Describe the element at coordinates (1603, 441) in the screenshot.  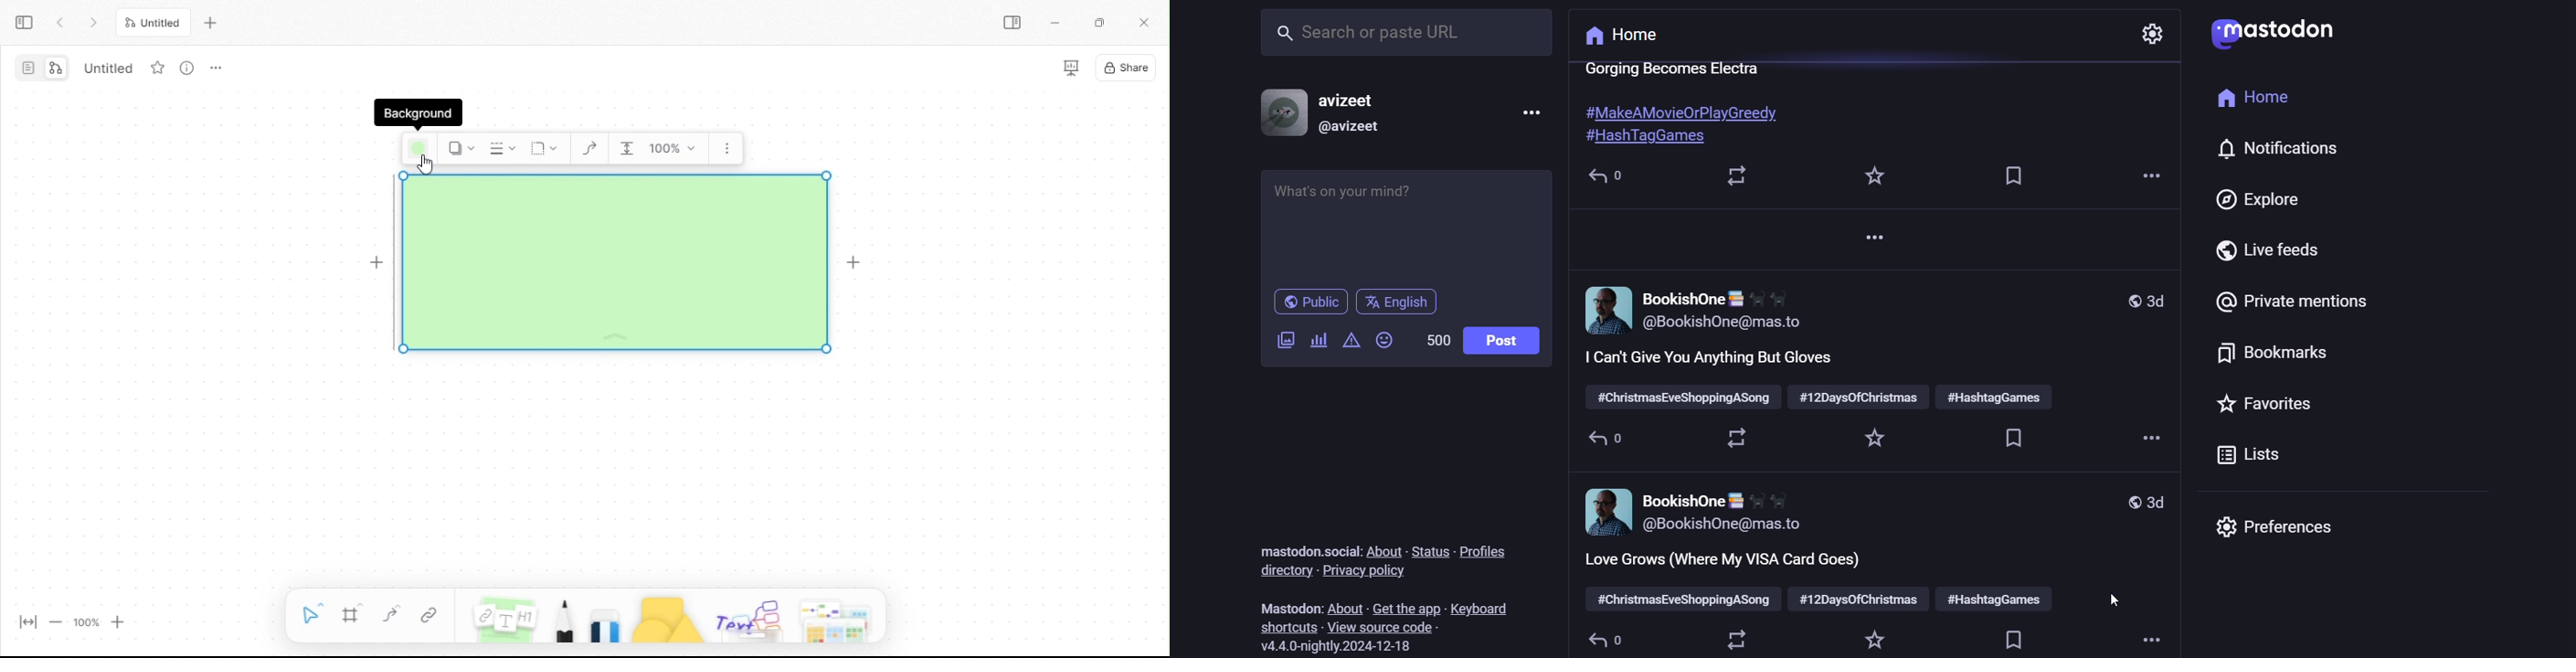
I see `reply` at that location.